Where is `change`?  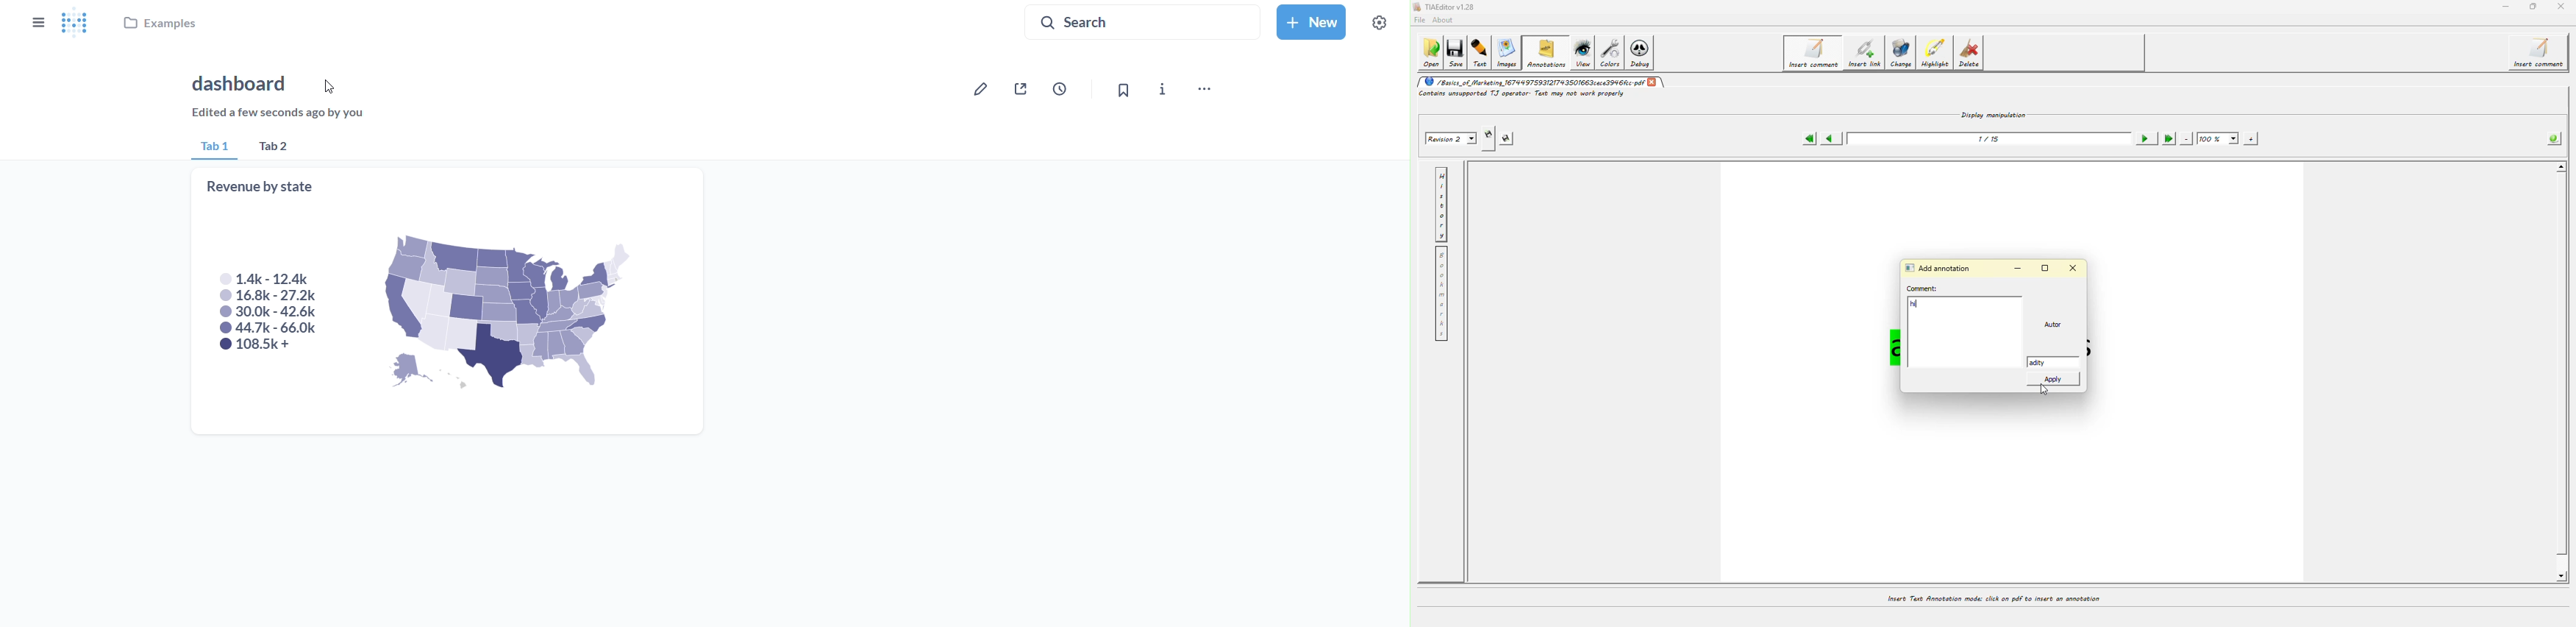 change is located at coordinates (1903, 55).